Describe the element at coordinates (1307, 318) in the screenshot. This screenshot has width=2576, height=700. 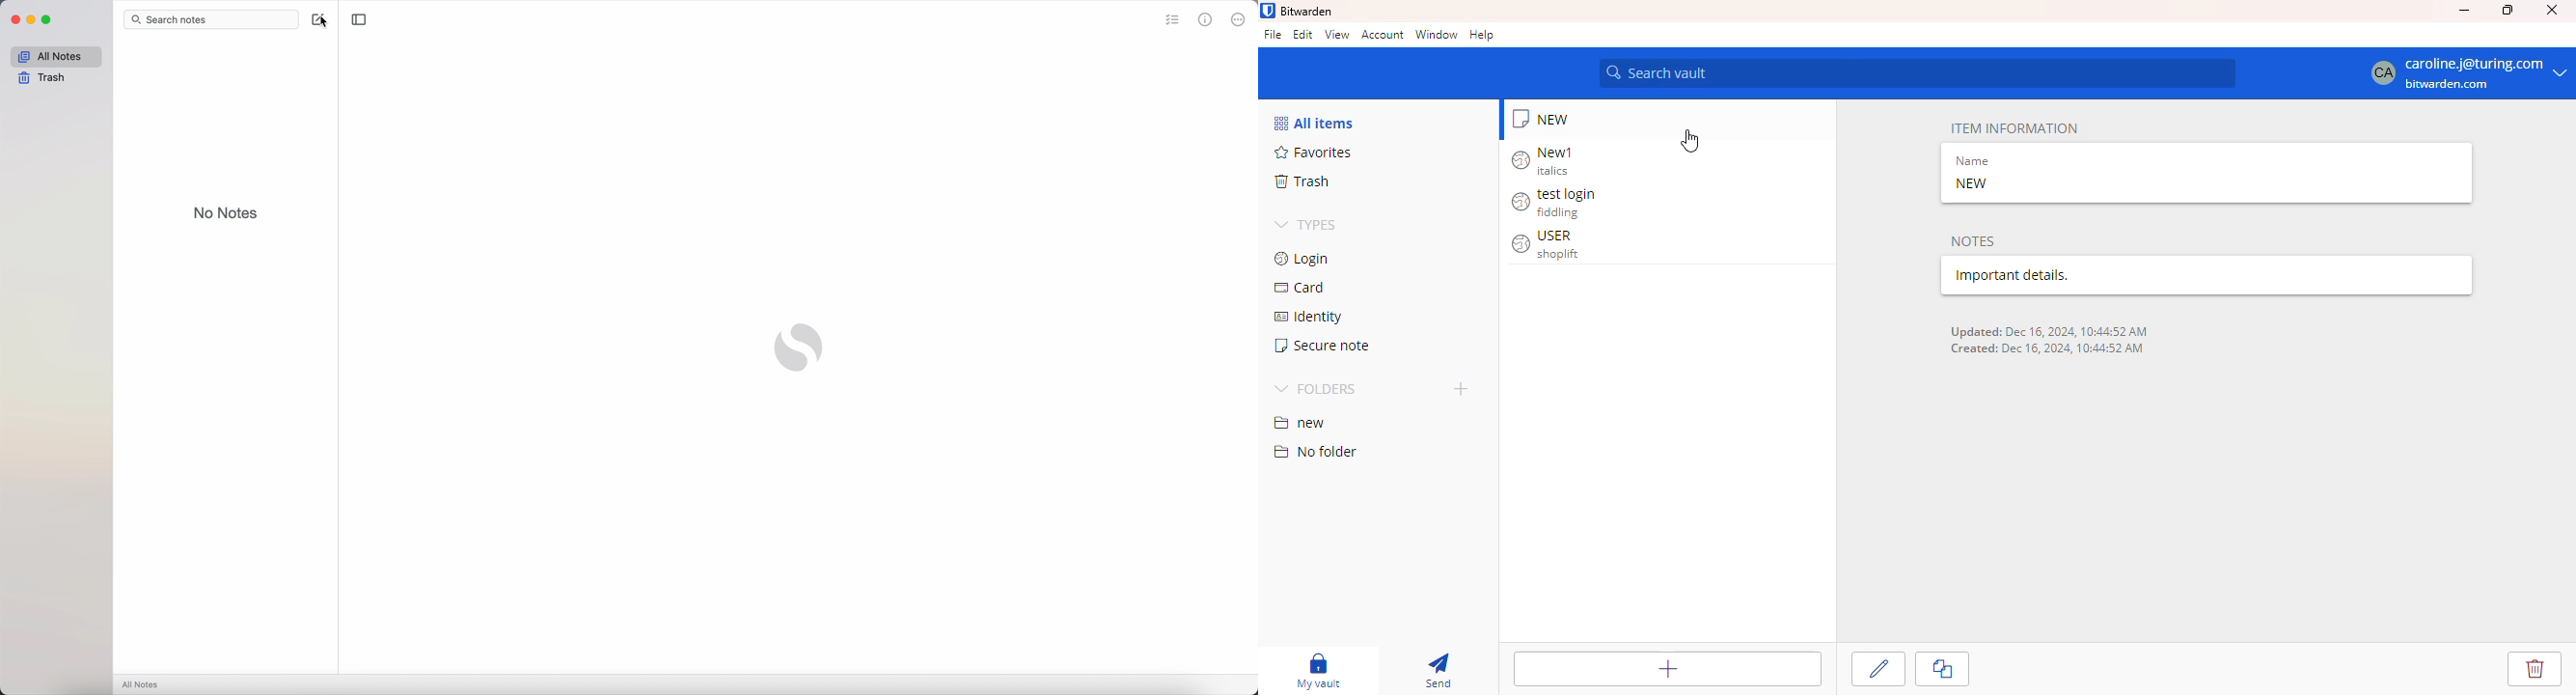
I see `identity` at that location.